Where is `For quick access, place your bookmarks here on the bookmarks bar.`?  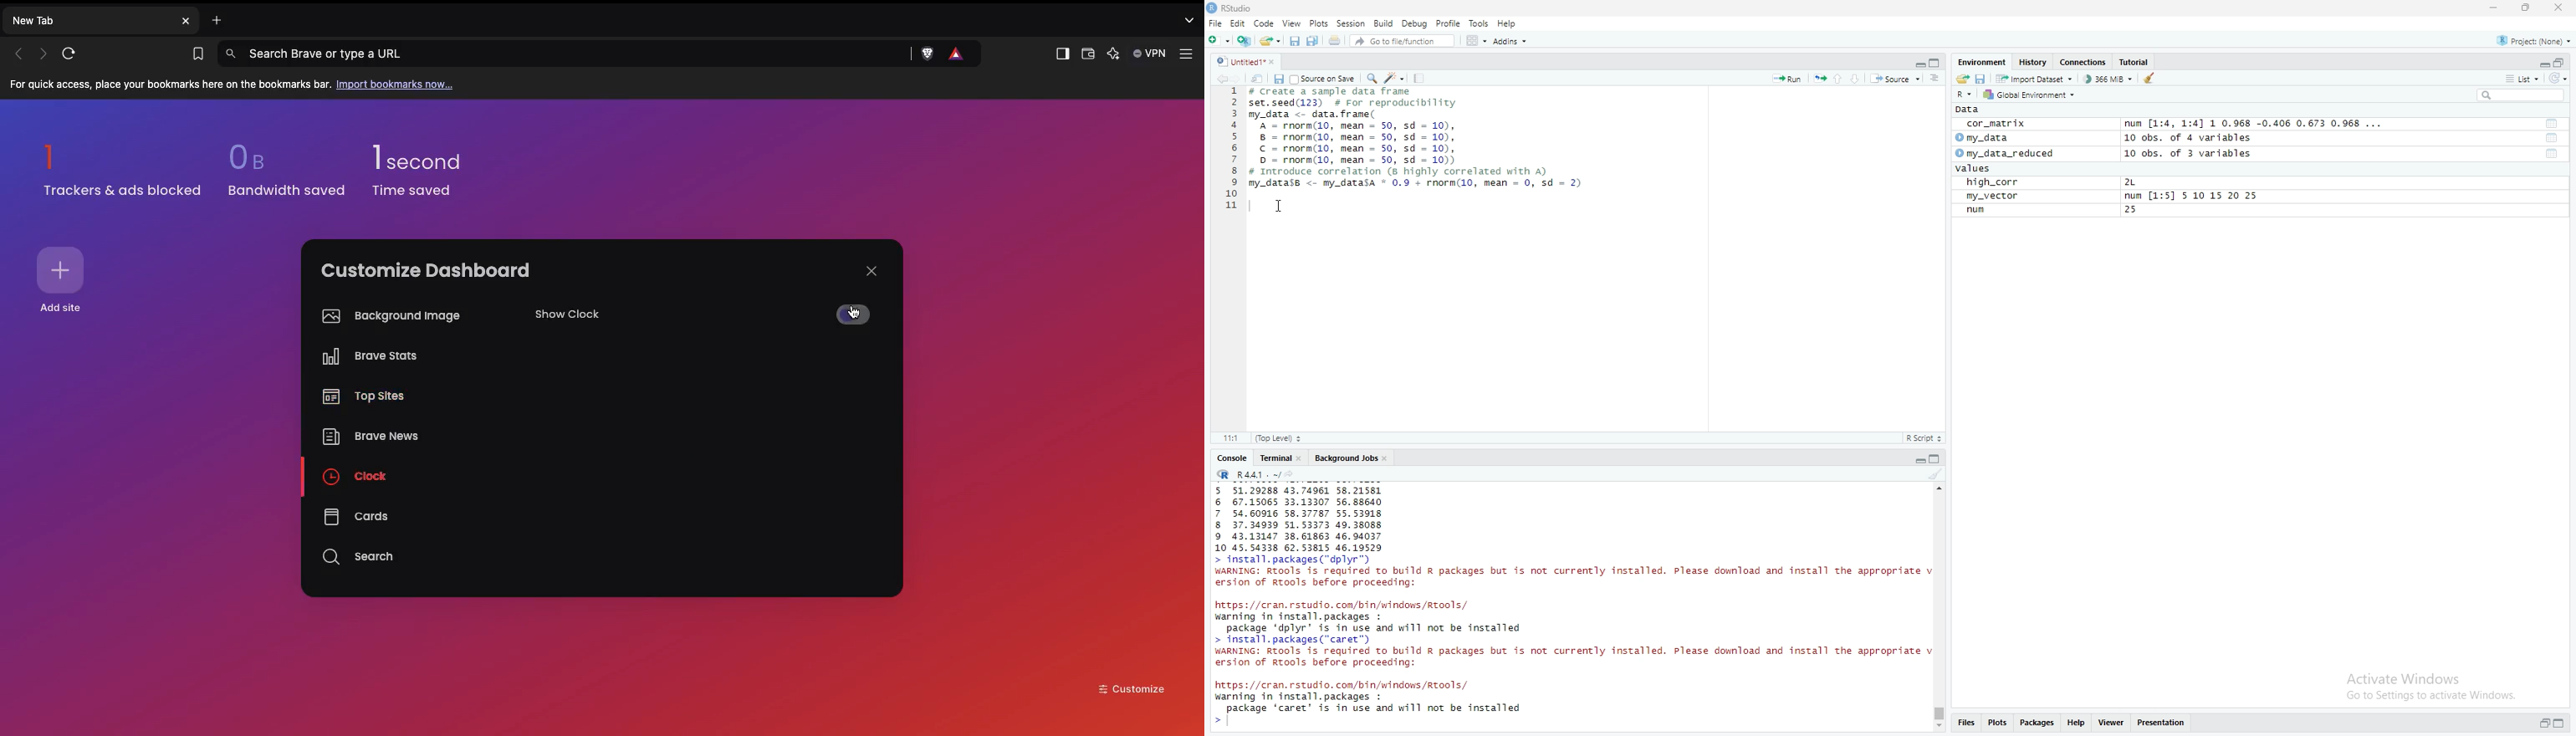 For quick access, place your bookmarks here on the bookmarks bar. is located at coordinates (171, 85).